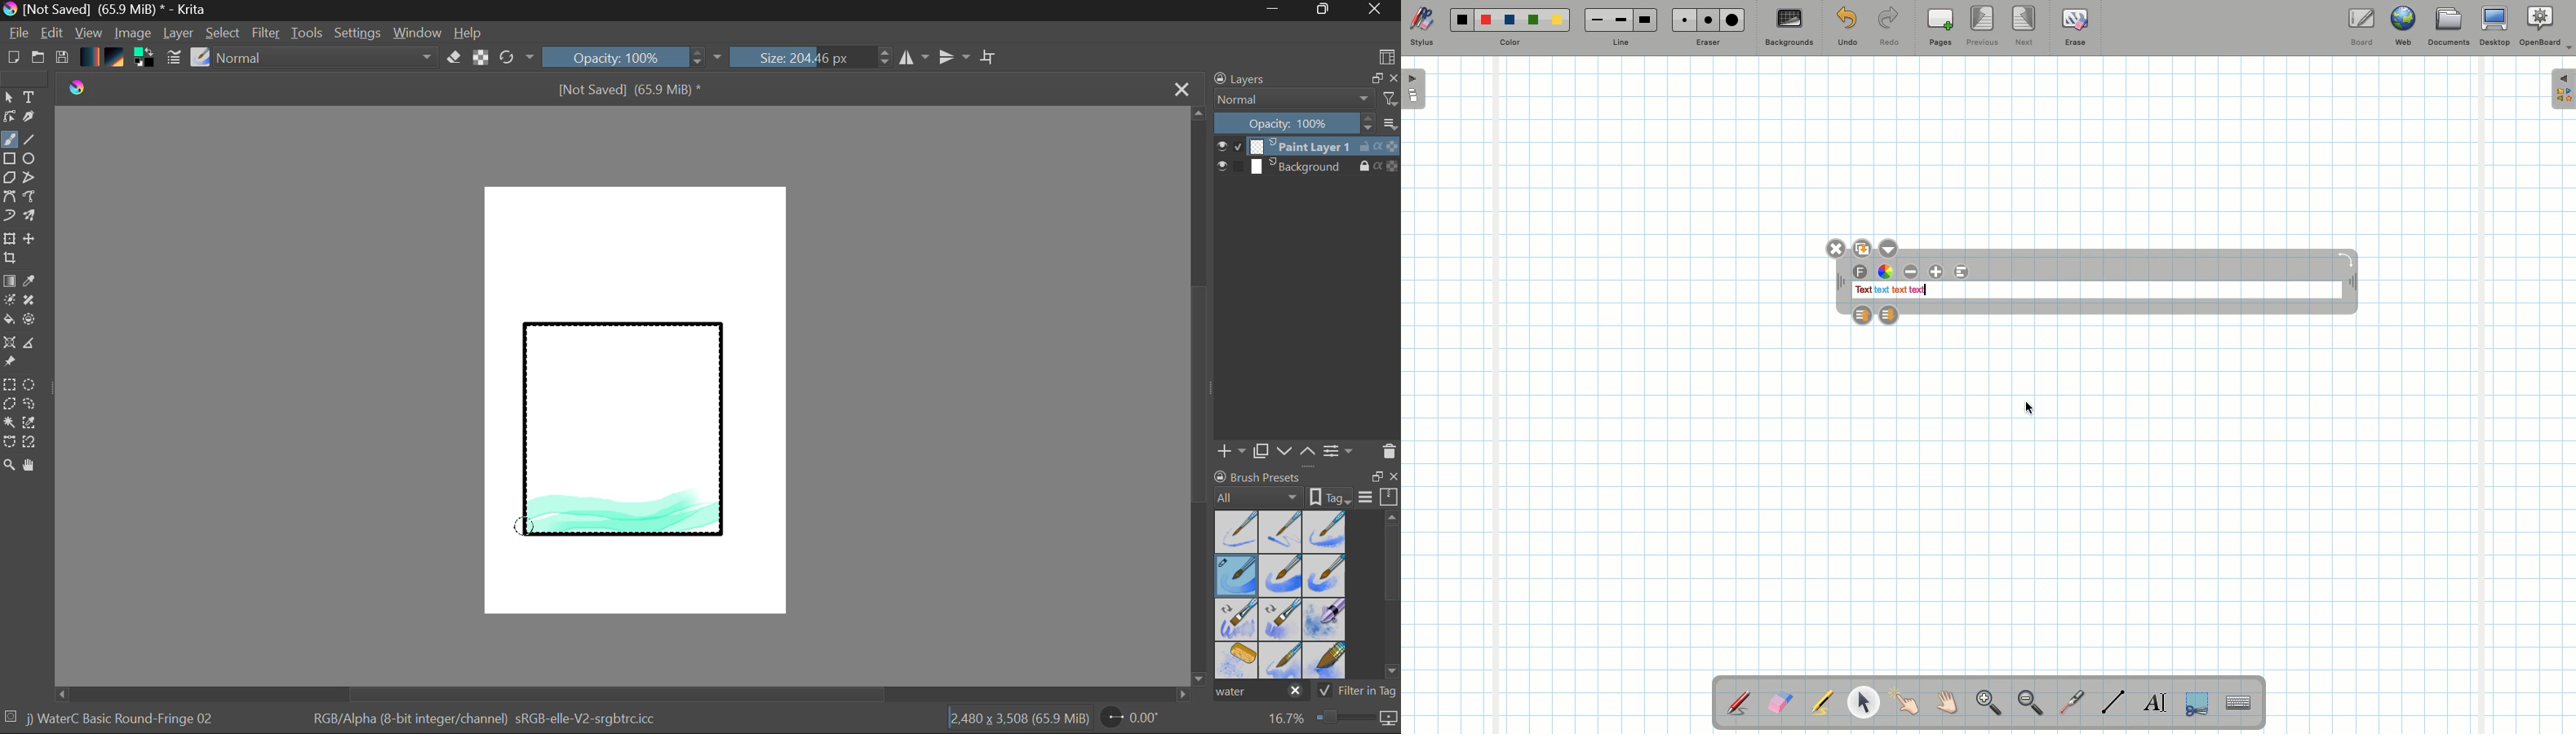 The height and width of the screenshot is (756, 2576). What do you see at coordinates (2239, 698) in the screenshot?
I see `Text input` at bounding box center [2239, 698].